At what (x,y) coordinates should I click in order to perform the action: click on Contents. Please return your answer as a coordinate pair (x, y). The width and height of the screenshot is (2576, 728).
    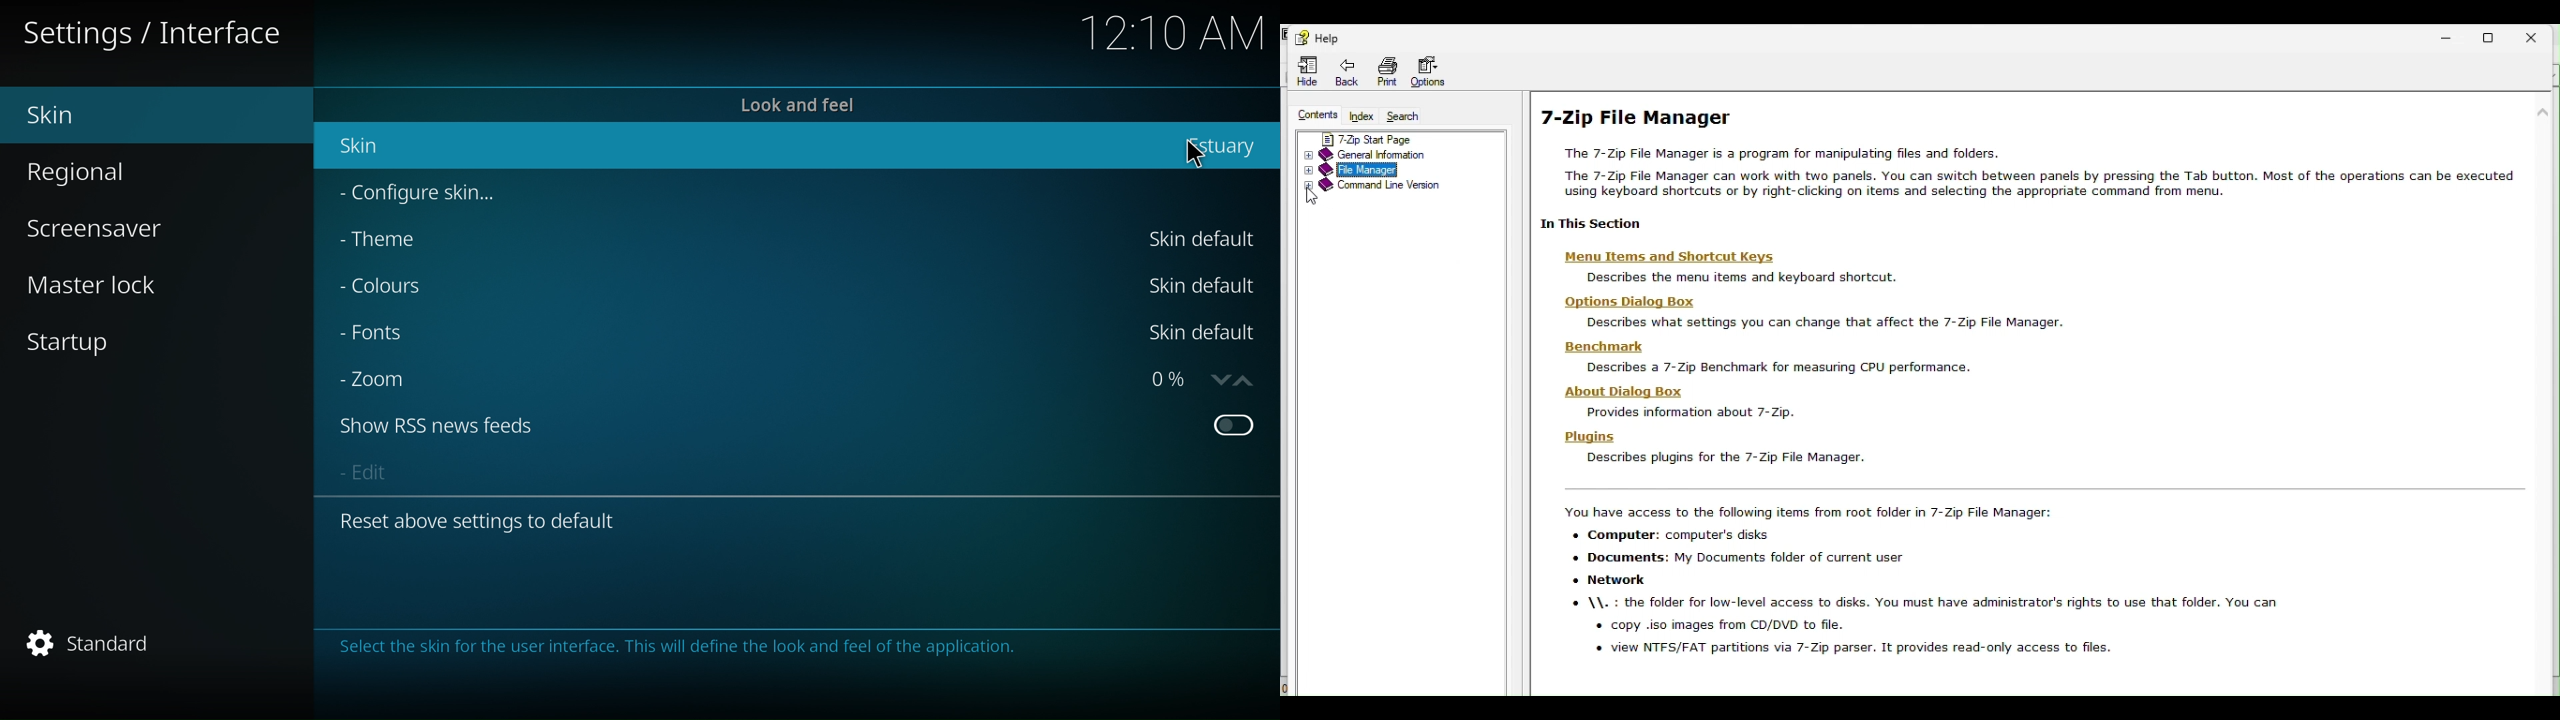
    Looking at the image, I should click on (1318, 116).